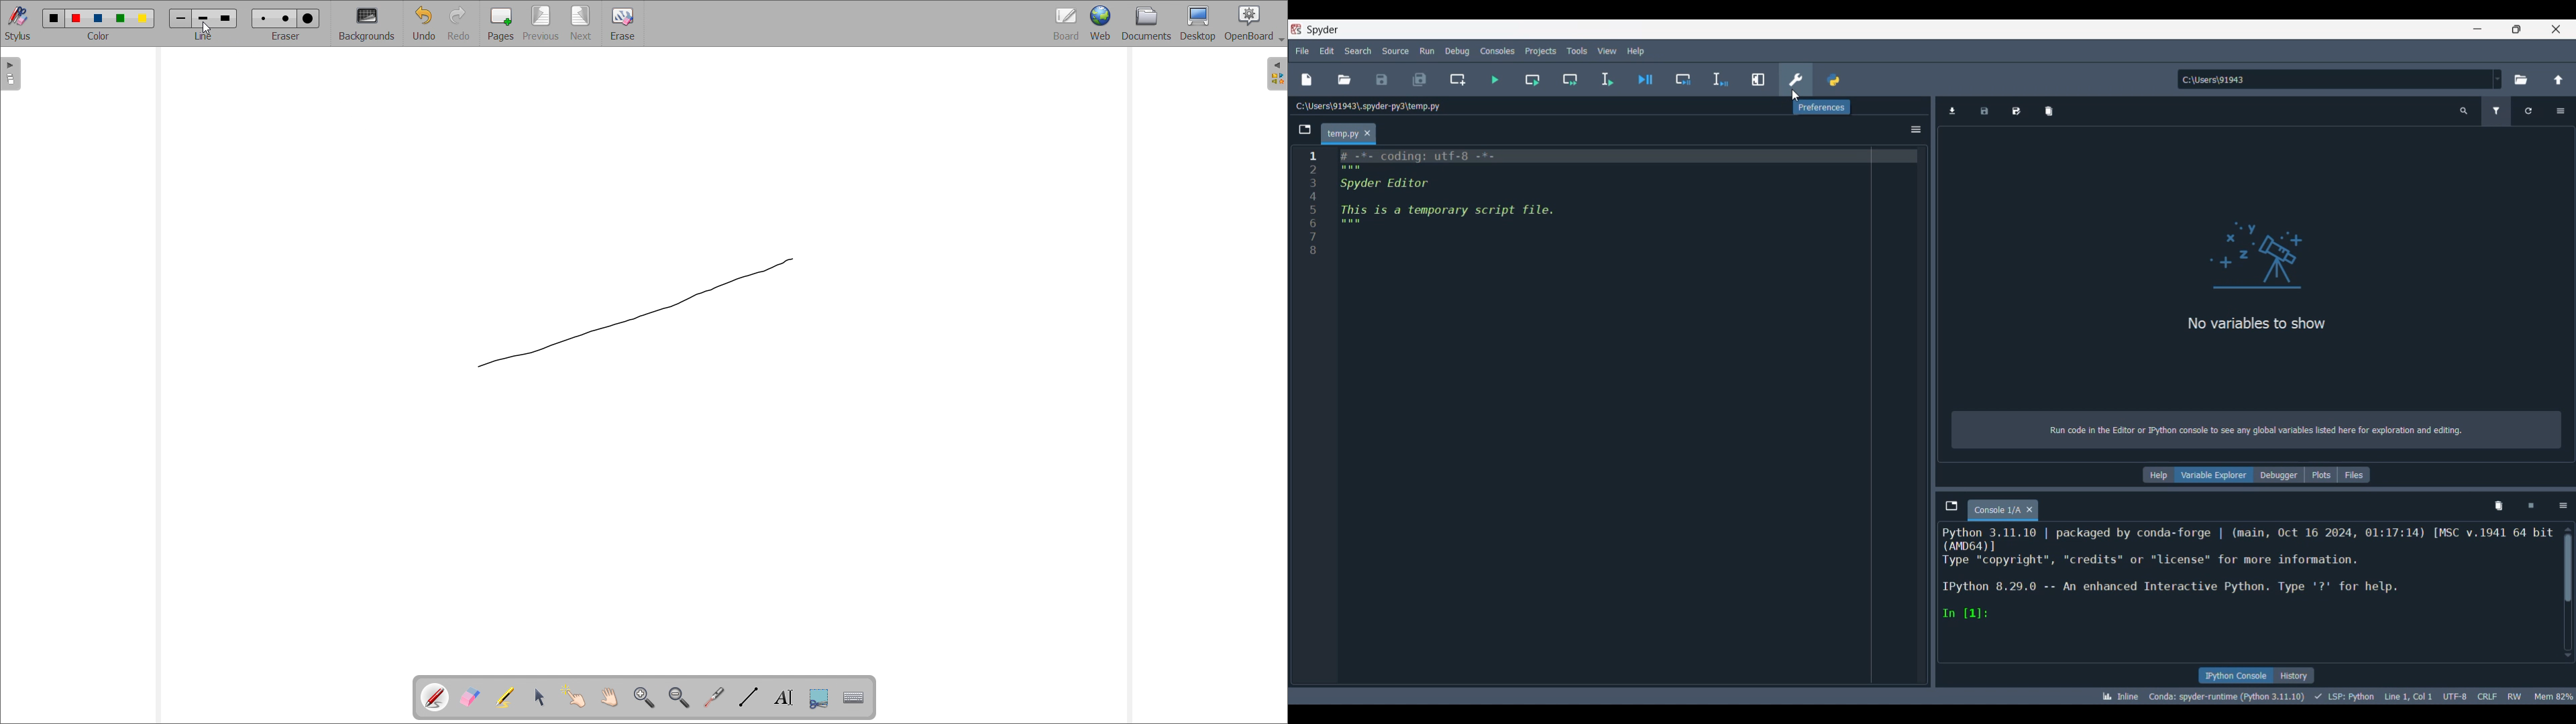  What do you see at coordinates (1719, 80) in the screenshot?
I see `Debug selection/current line` at bounding box center [1719, 80].